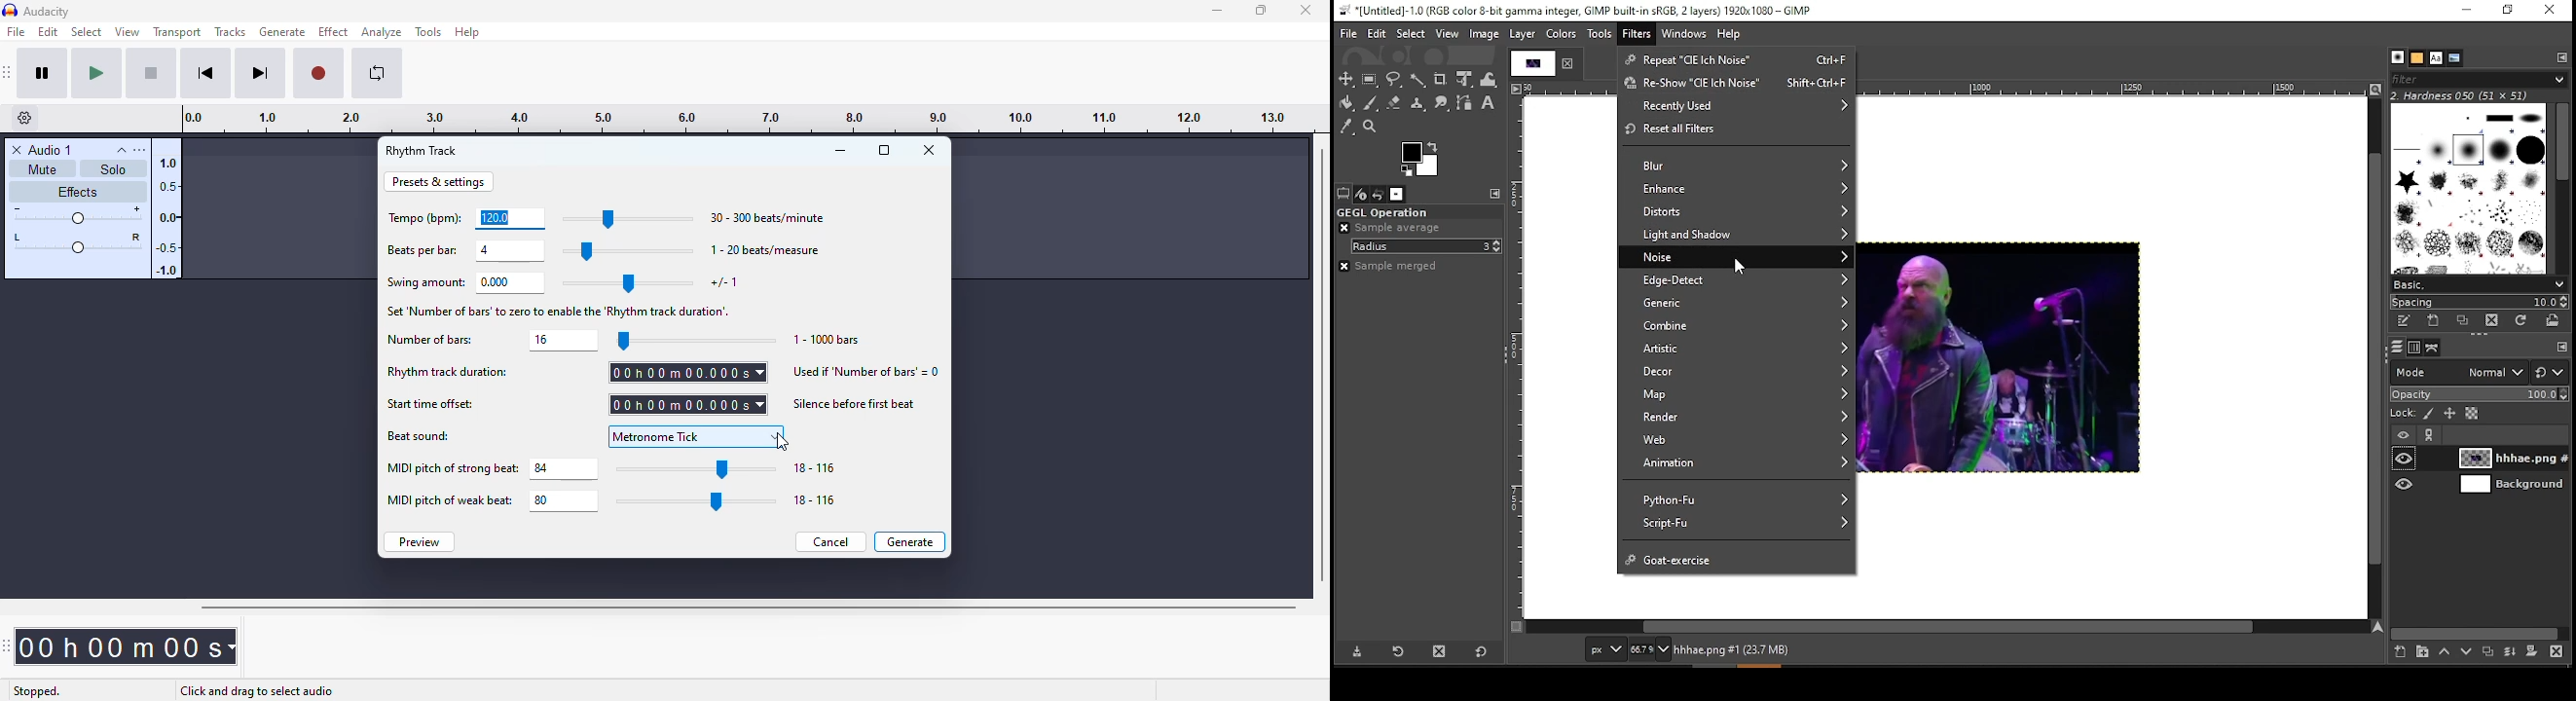 The height and width of the screenshot is (728, 2576). I want to click on maximize, so click(884, 149).